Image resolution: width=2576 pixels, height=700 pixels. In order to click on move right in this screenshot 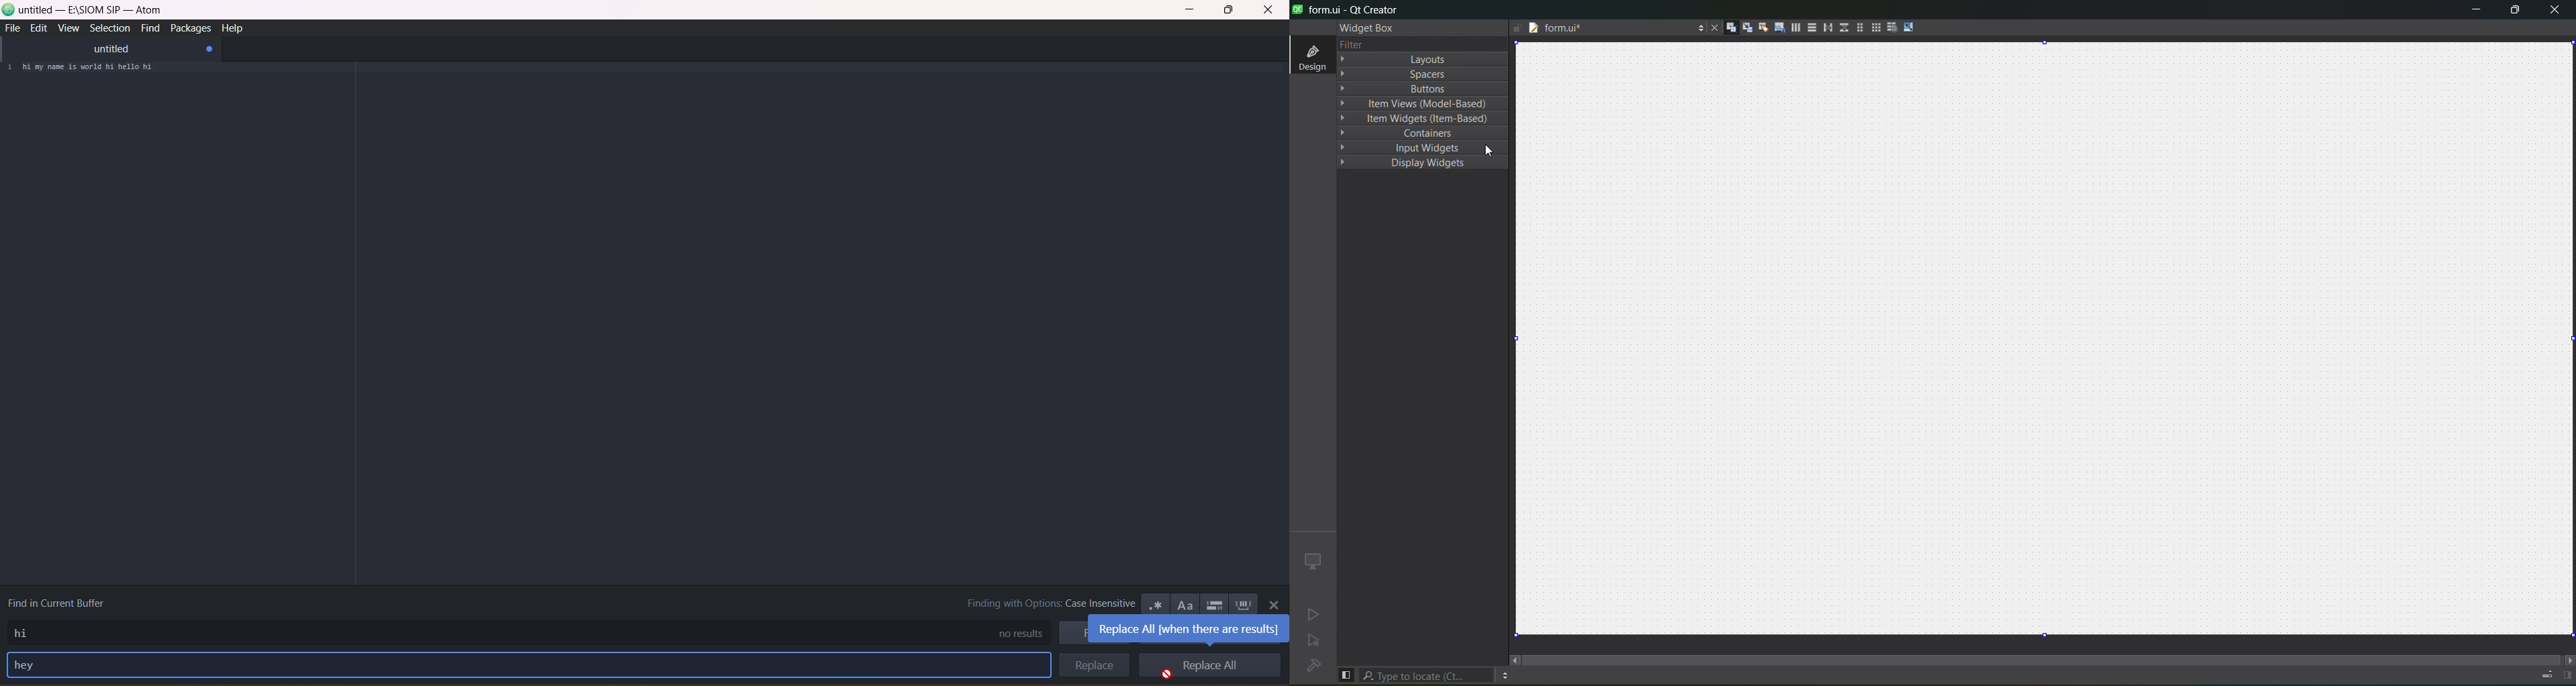, I will do `click(2567, 658)`.